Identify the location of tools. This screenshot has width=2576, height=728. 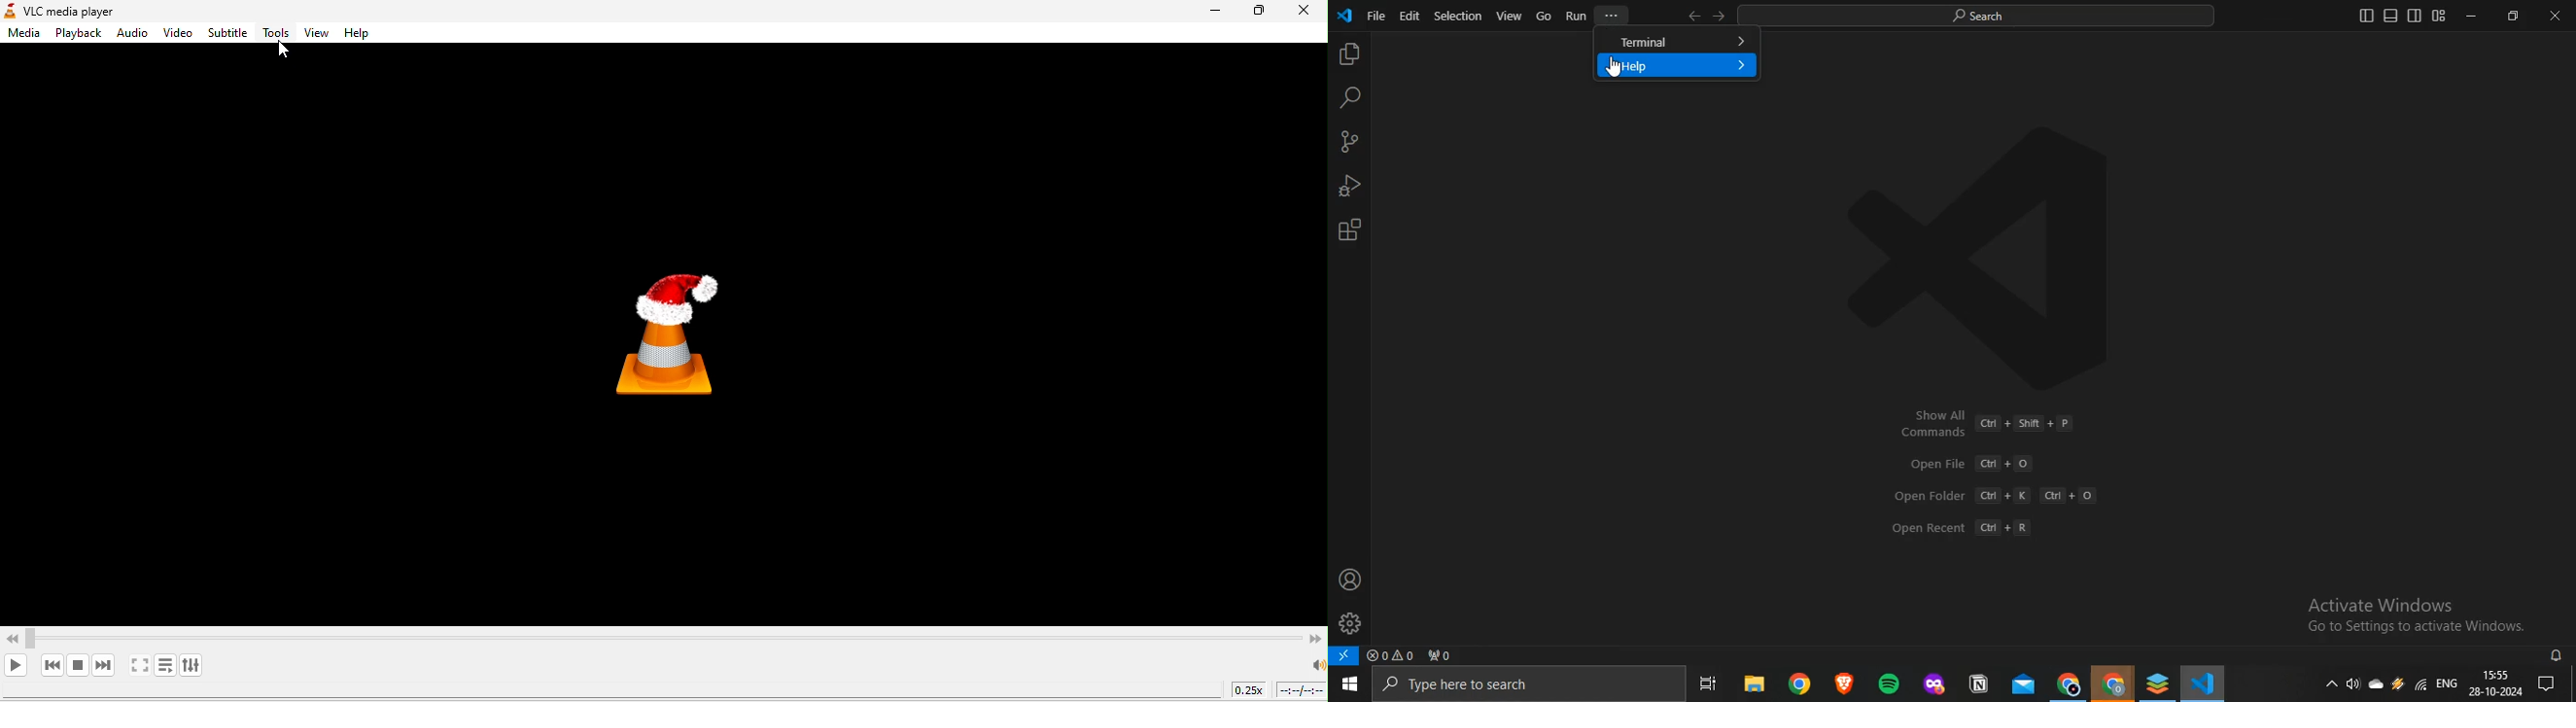
(275, 35).